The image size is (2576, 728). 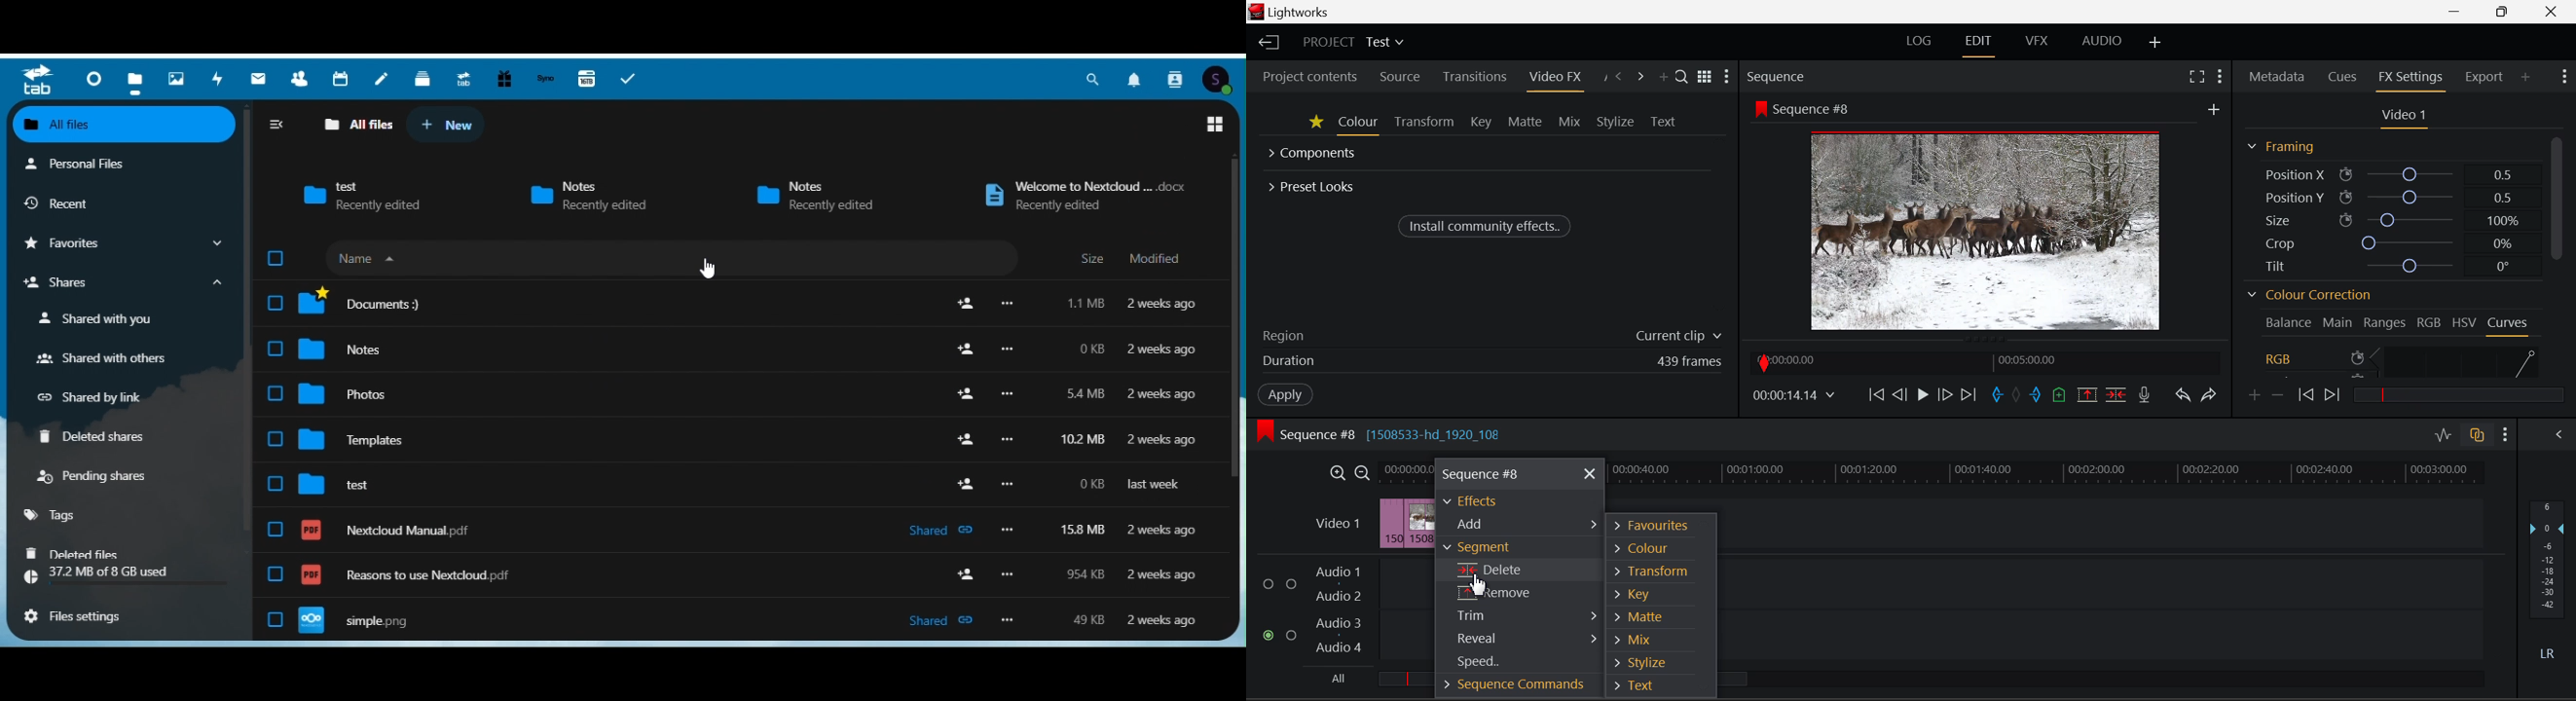 I want to click on Text, so click(x=1664, y=120).